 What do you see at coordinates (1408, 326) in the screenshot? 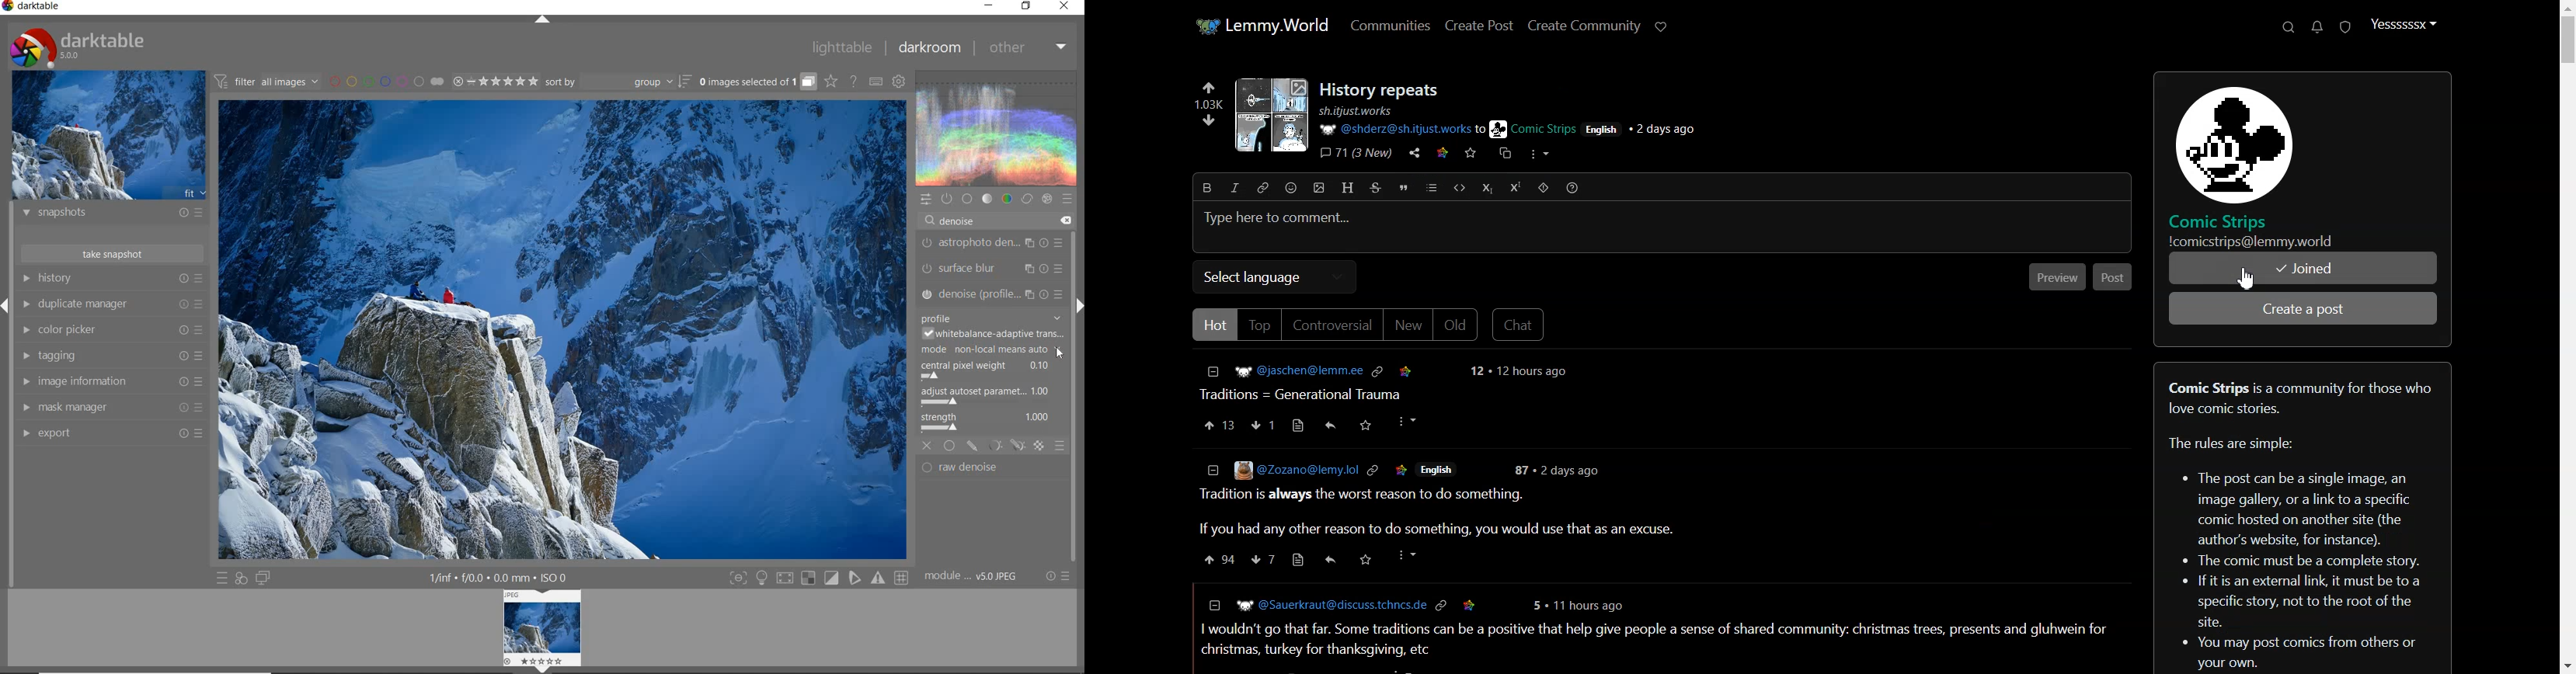
I see `New` at bounding box center [1408, 326].